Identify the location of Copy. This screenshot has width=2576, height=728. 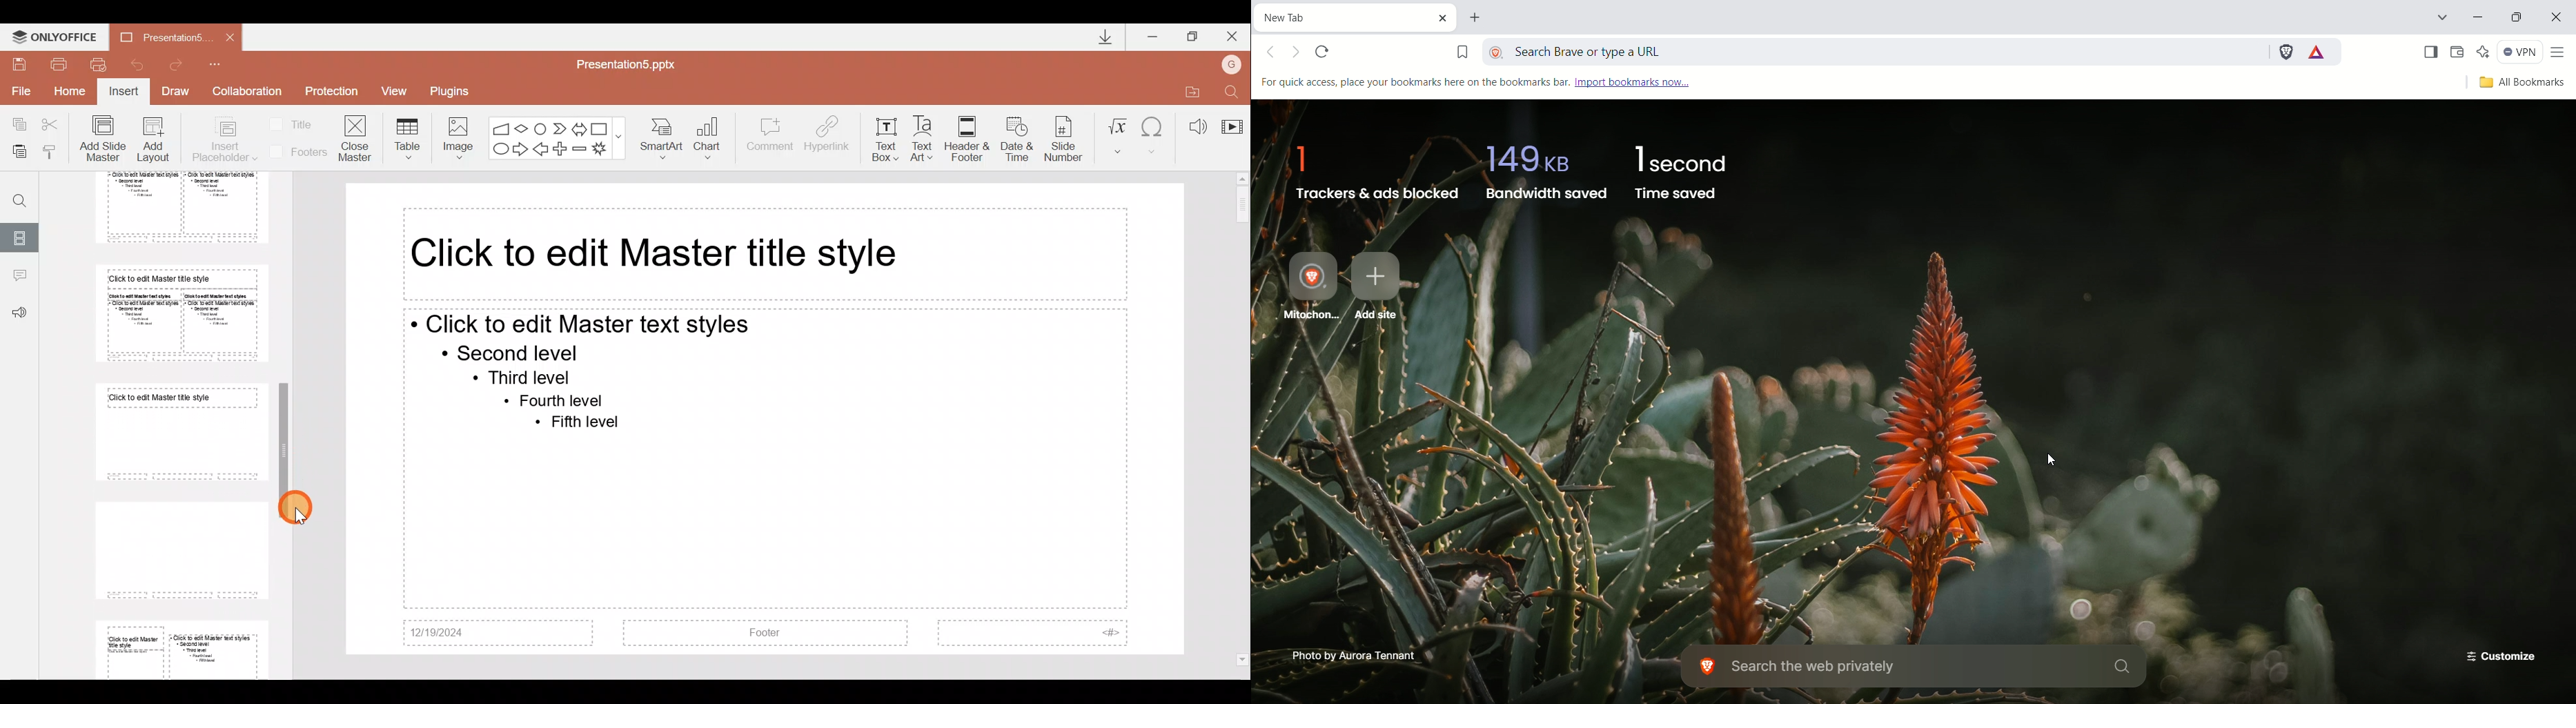
(14, 124).